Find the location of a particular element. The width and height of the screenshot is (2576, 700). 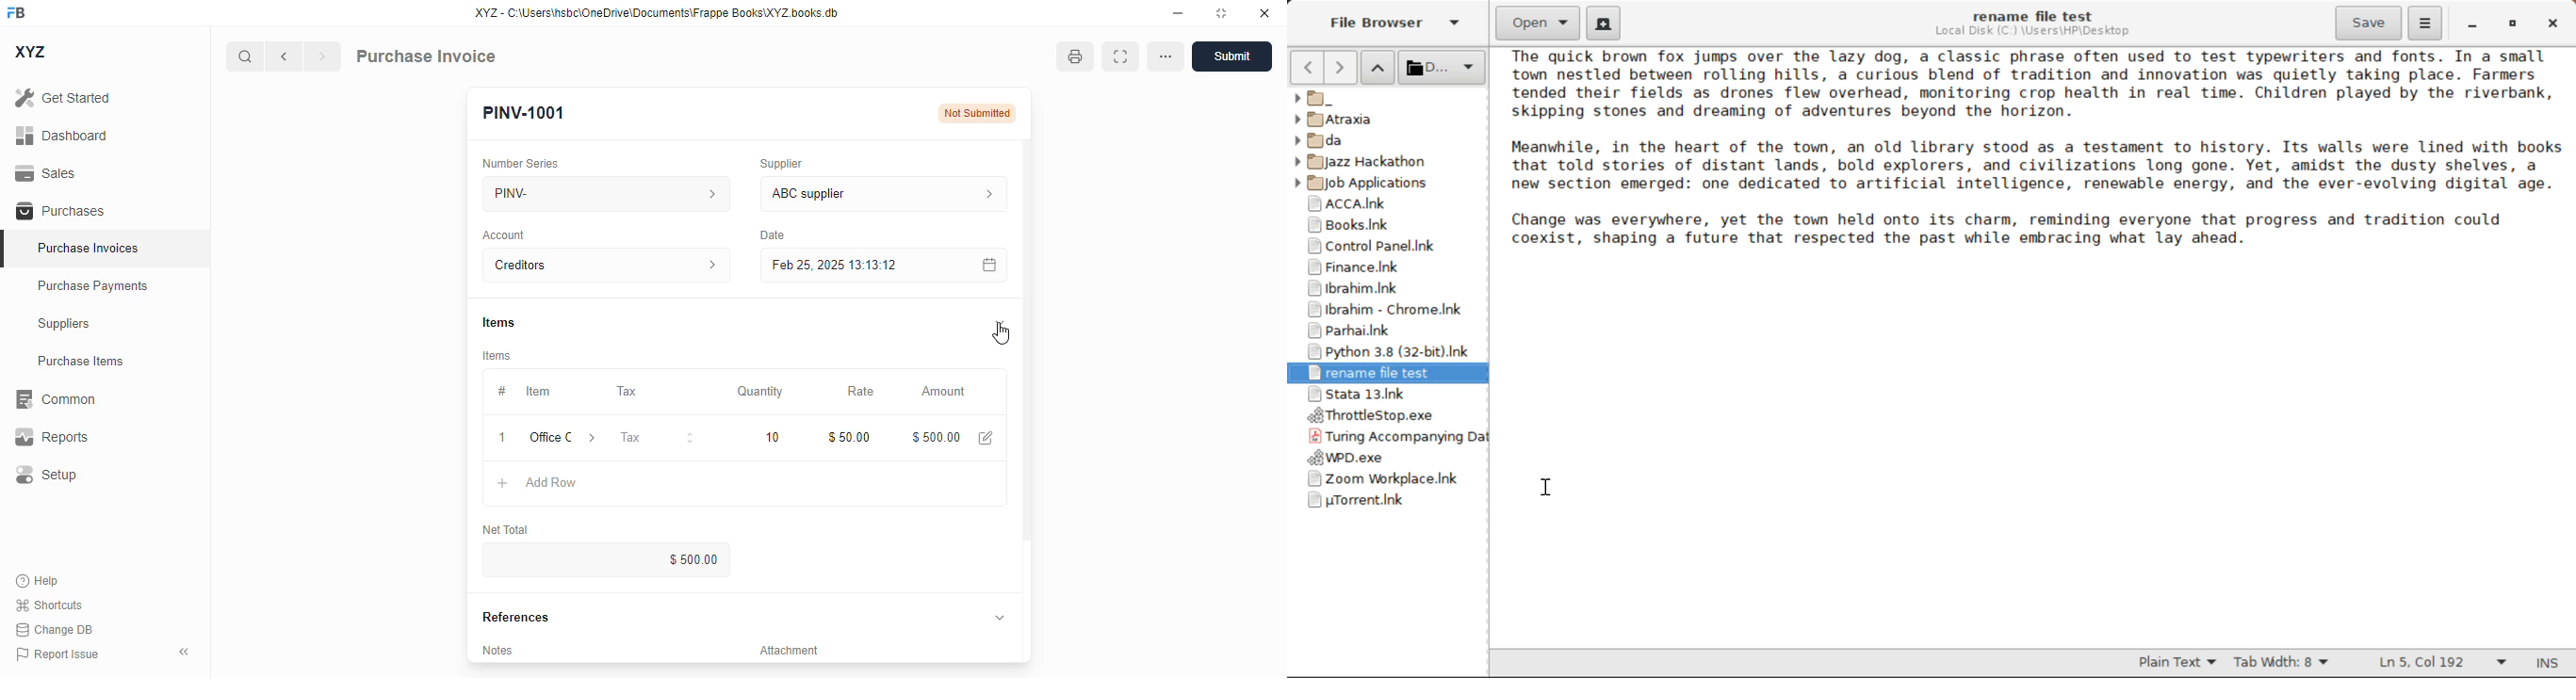

office chairs is located at coordinates (549, 437).